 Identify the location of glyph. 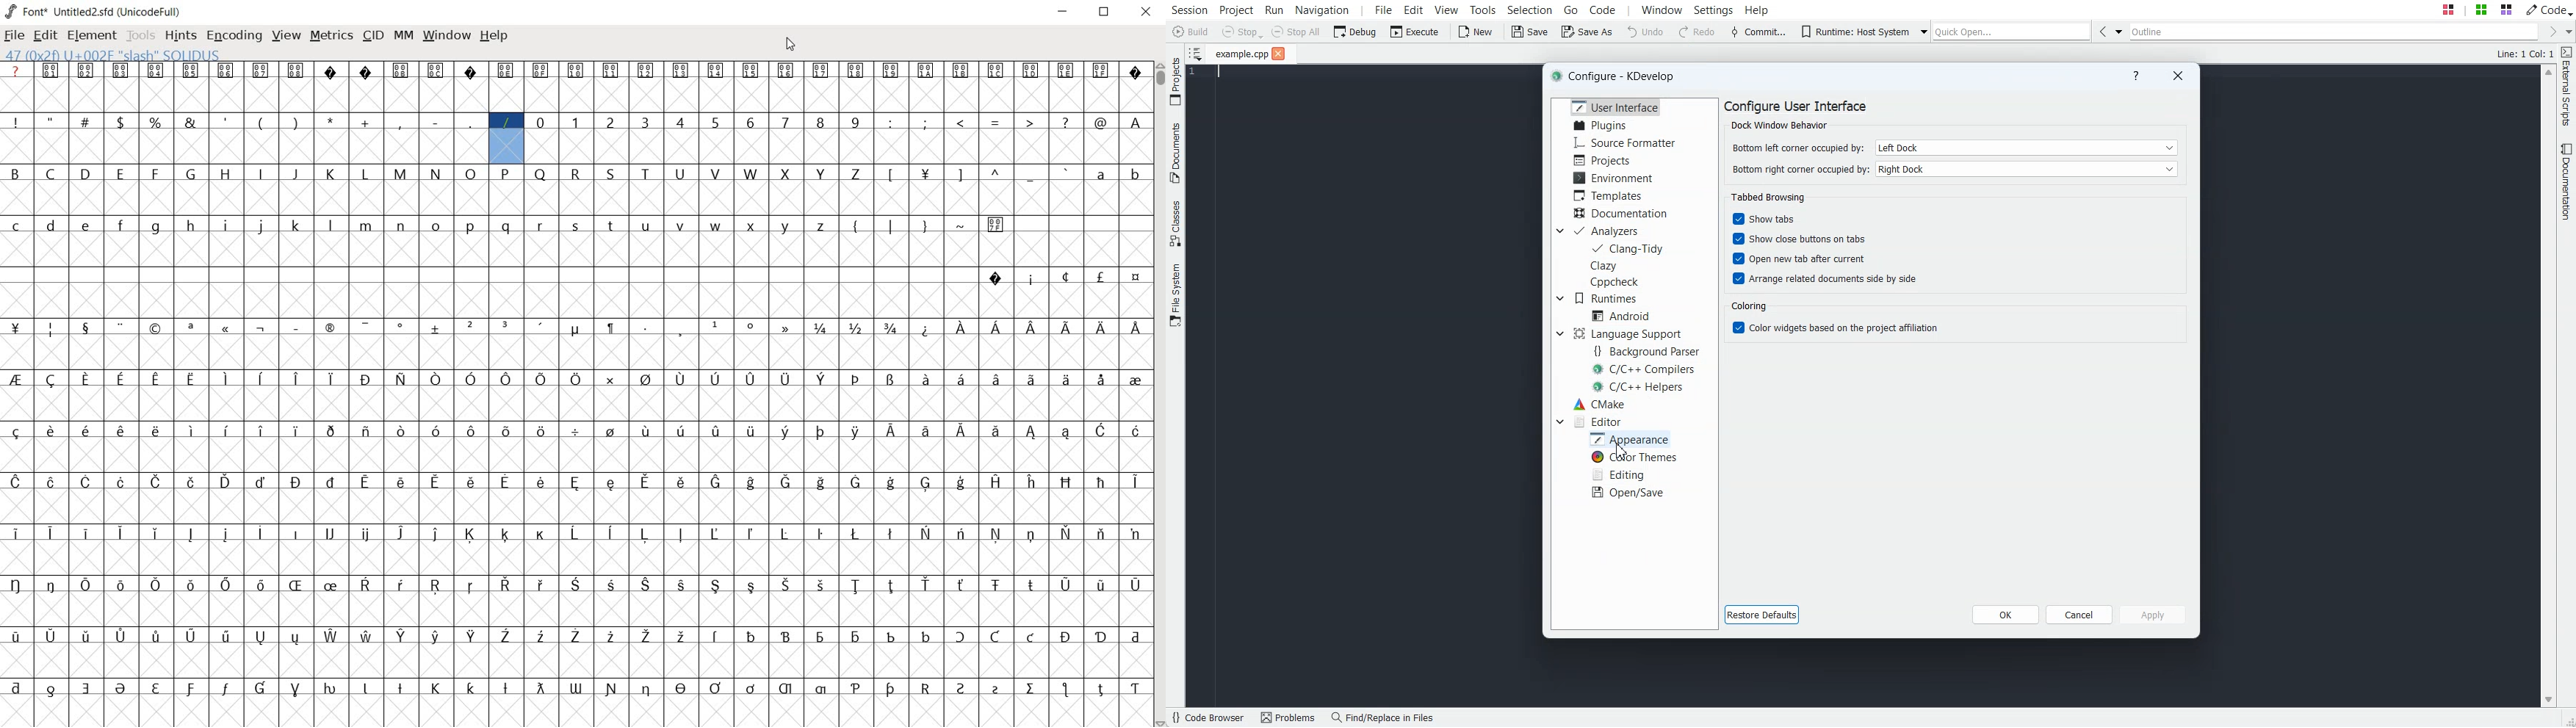
(856, 432).